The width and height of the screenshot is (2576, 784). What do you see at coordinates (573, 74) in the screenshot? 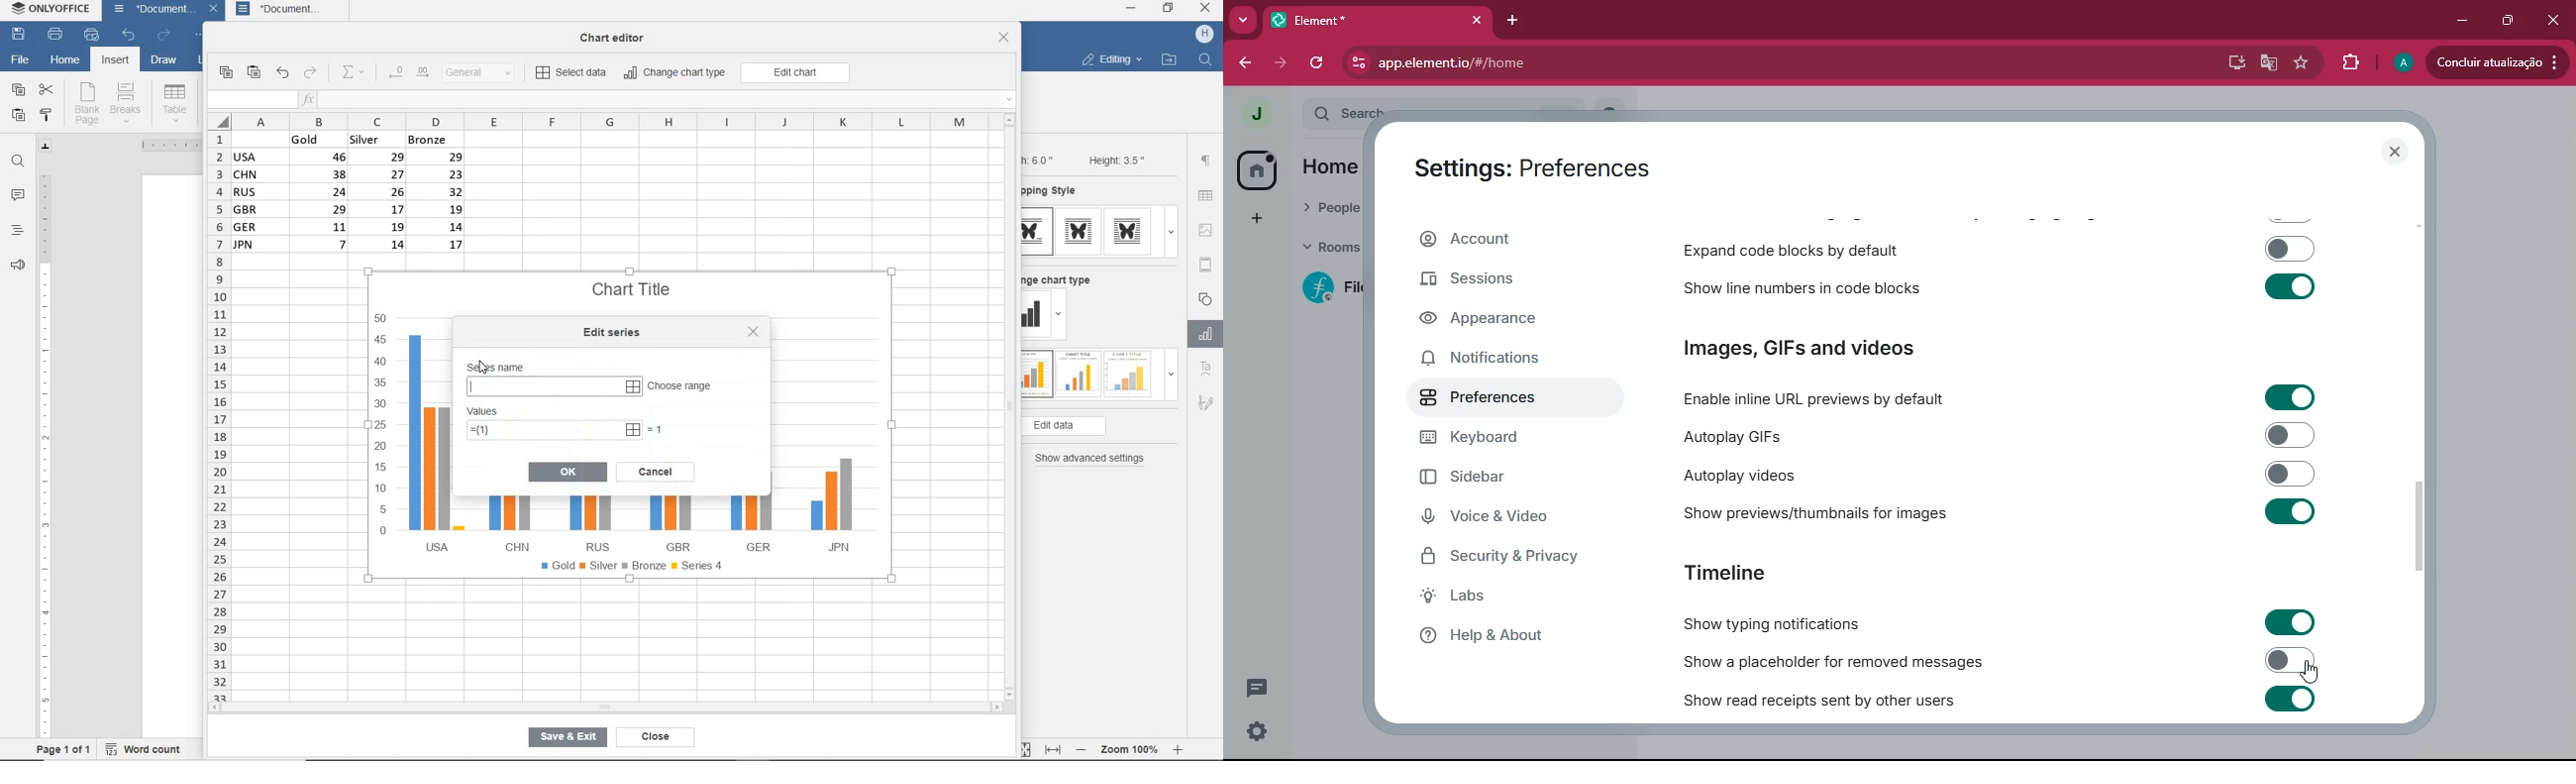
I see `select data` at bounding box center [573, 74].